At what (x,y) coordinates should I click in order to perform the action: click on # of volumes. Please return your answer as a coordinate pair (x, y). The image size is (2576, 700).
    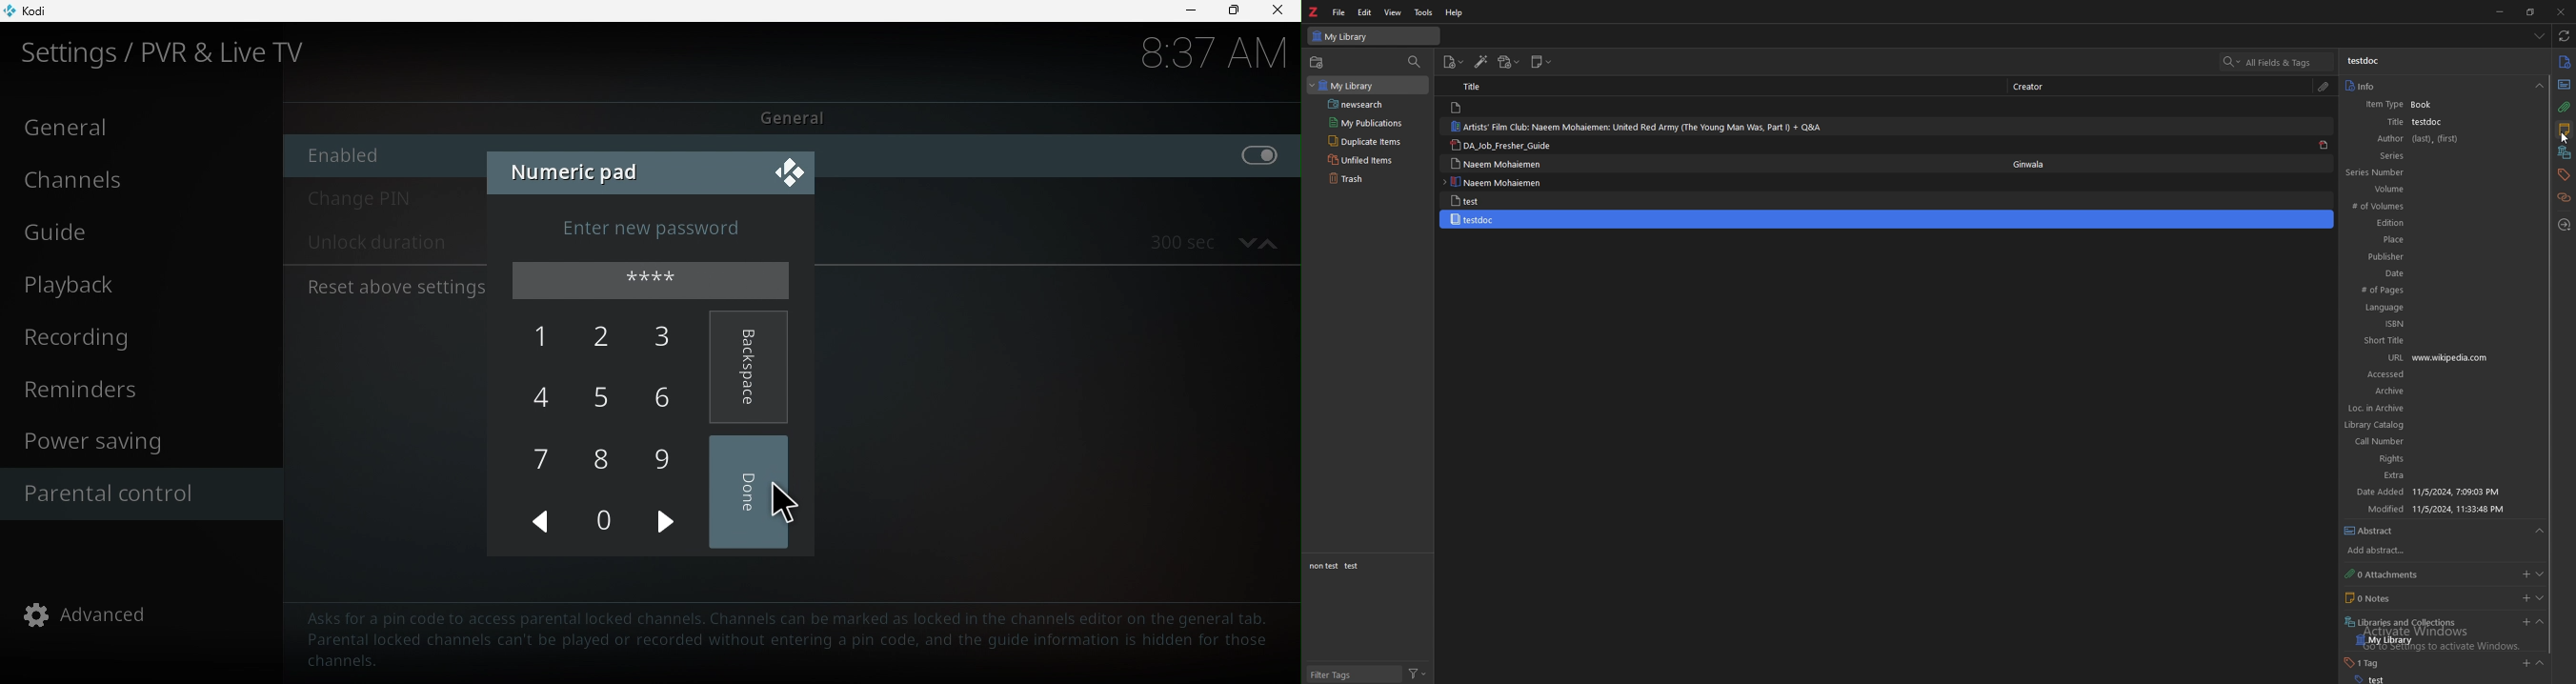
    Looking at the image, I should click on (2426, 207).